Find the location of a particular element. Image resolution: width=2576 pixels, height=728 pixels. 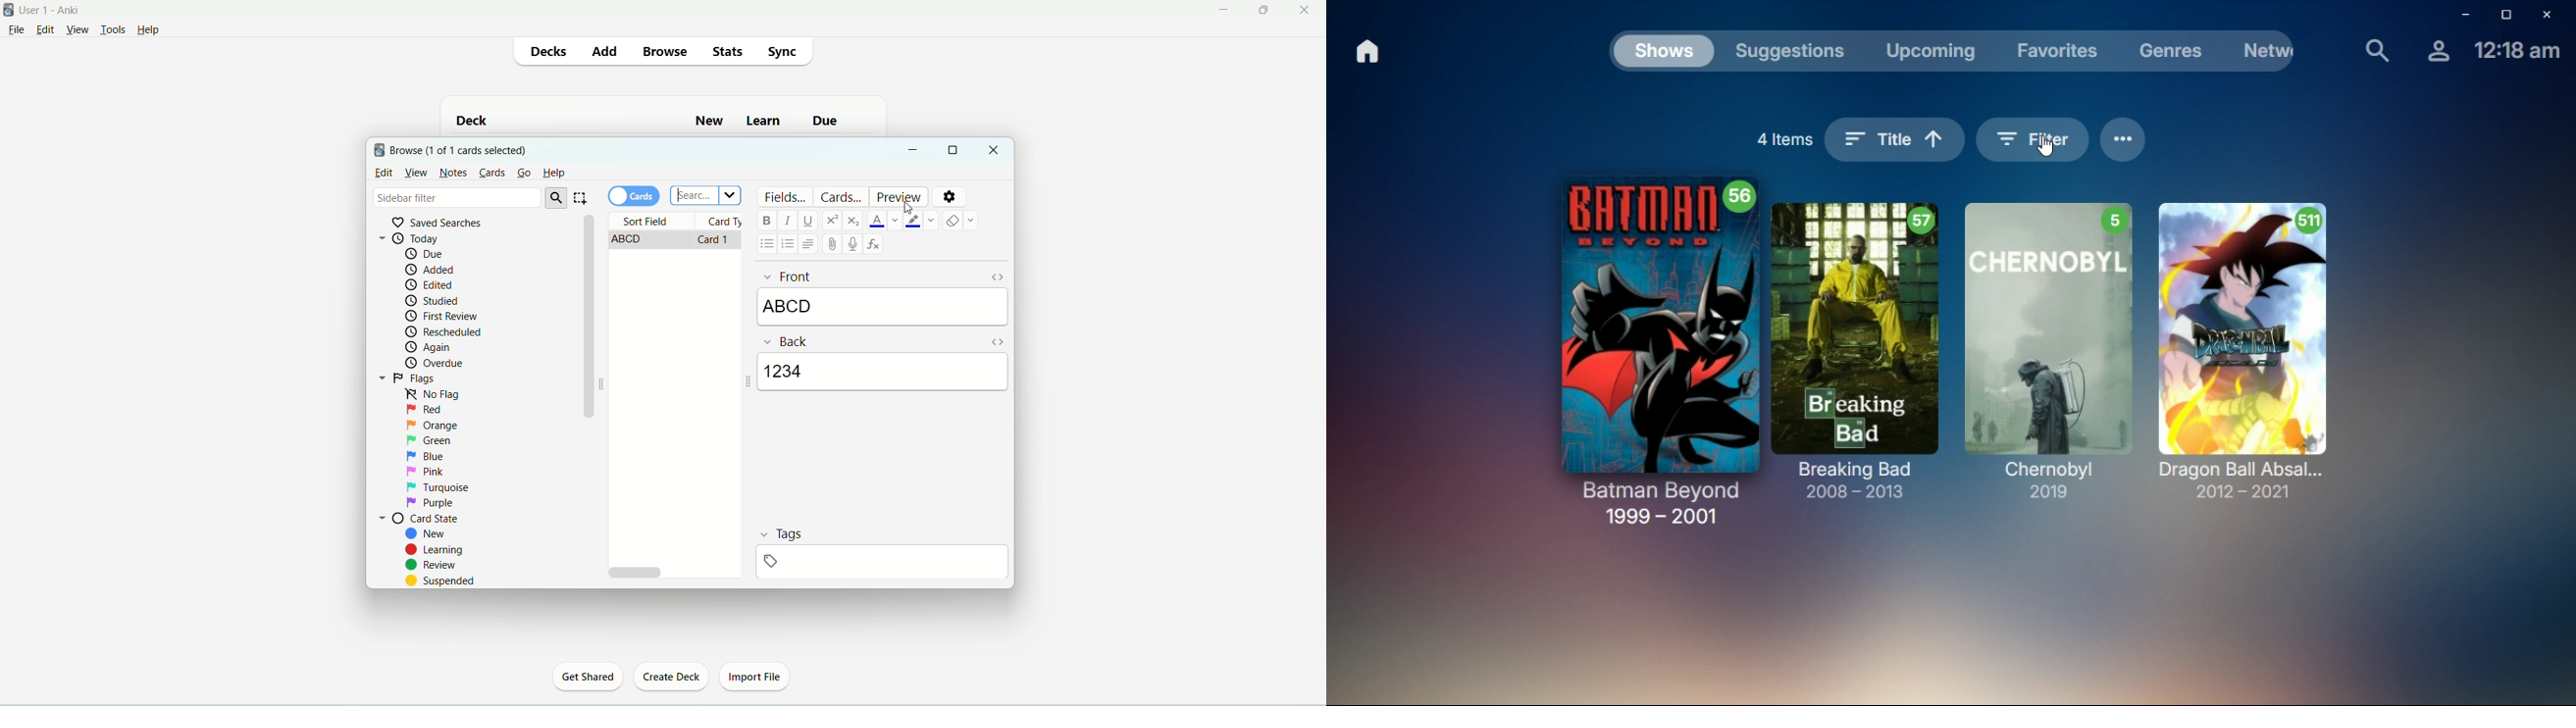

card type is located at coordinates (721, 222).